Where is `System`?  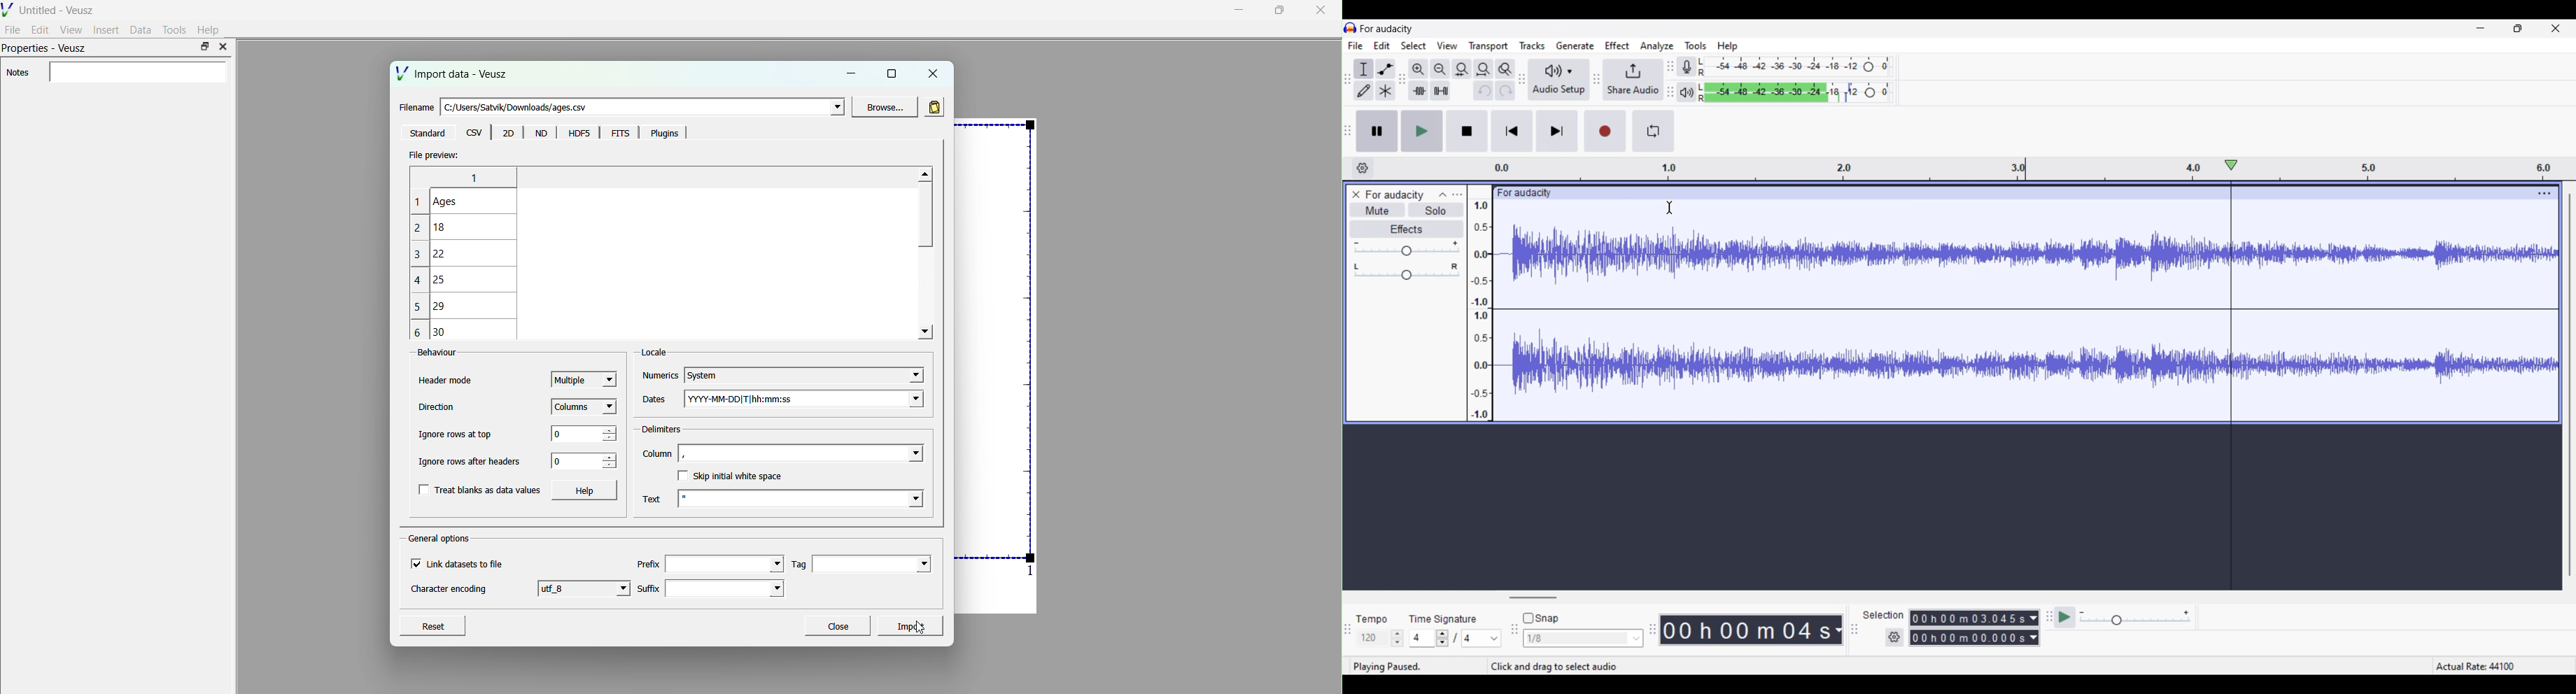
System is located at coordinates (805, 375).